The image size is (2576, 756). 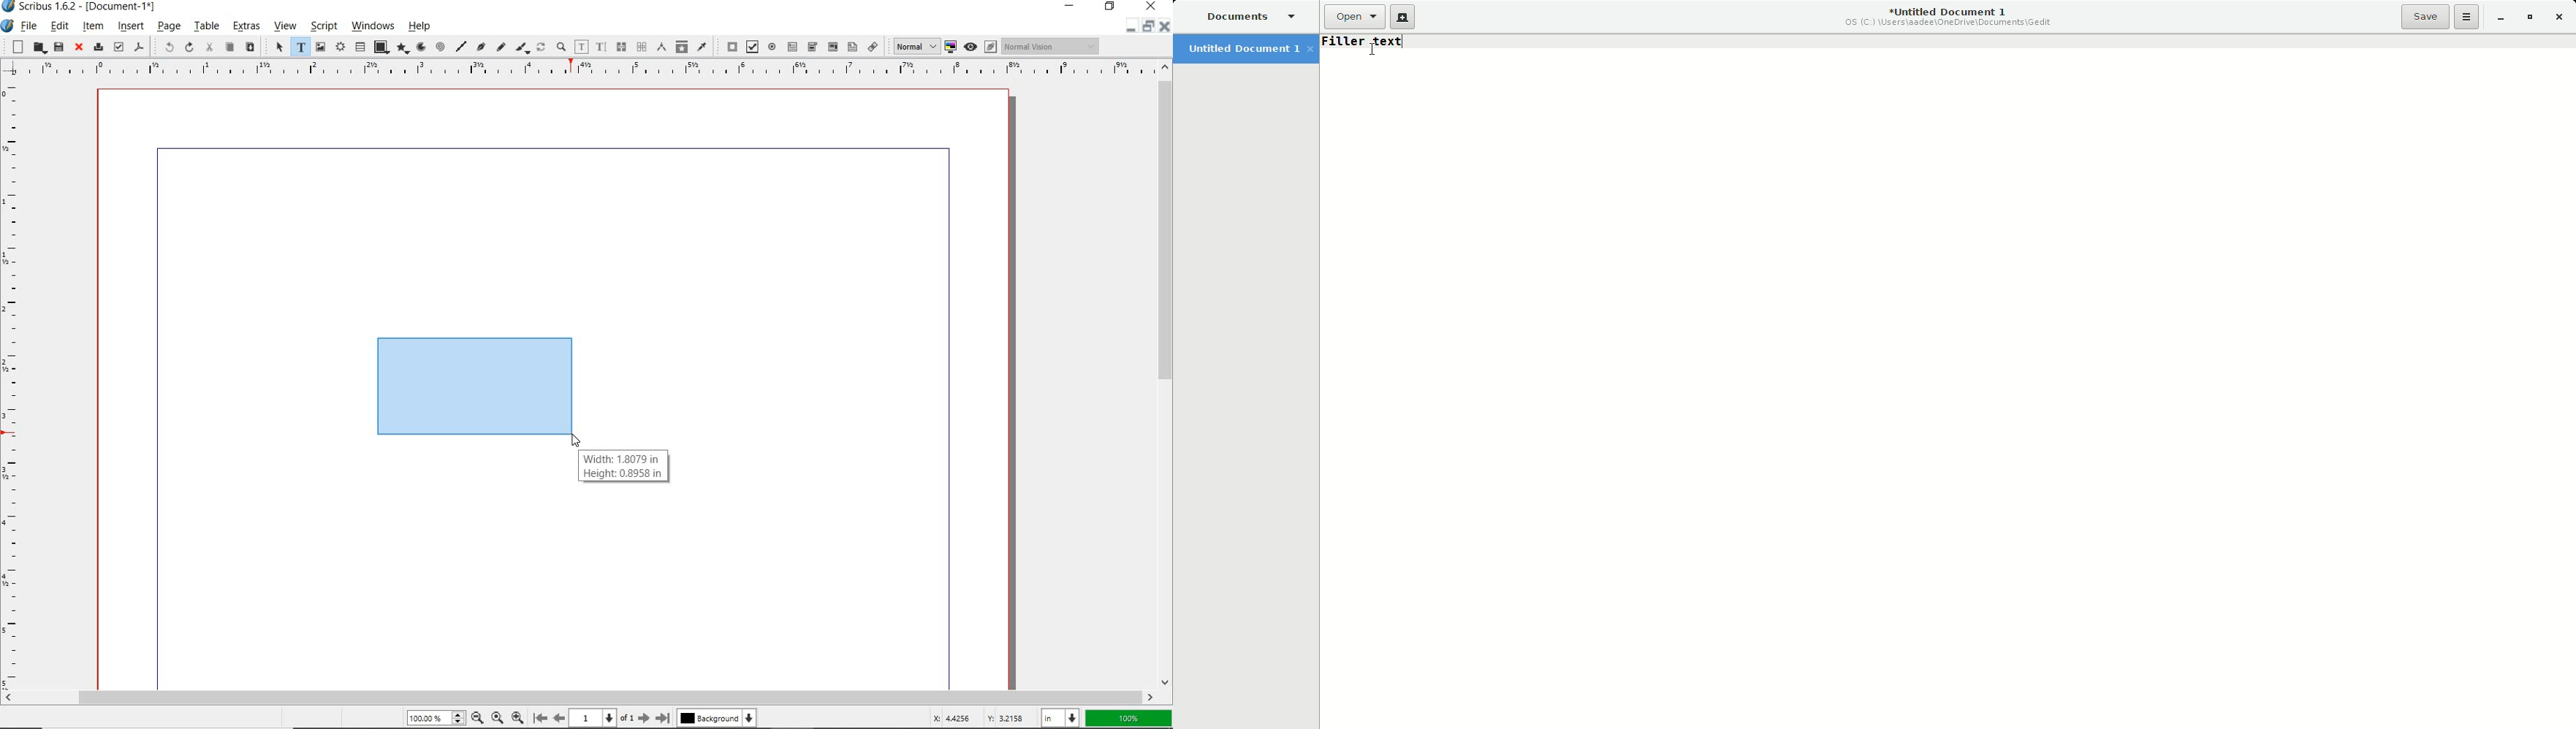 What do you see at coordinates (79, 47) in the screenshot?
I see `close` at bounding box center [79, 47].